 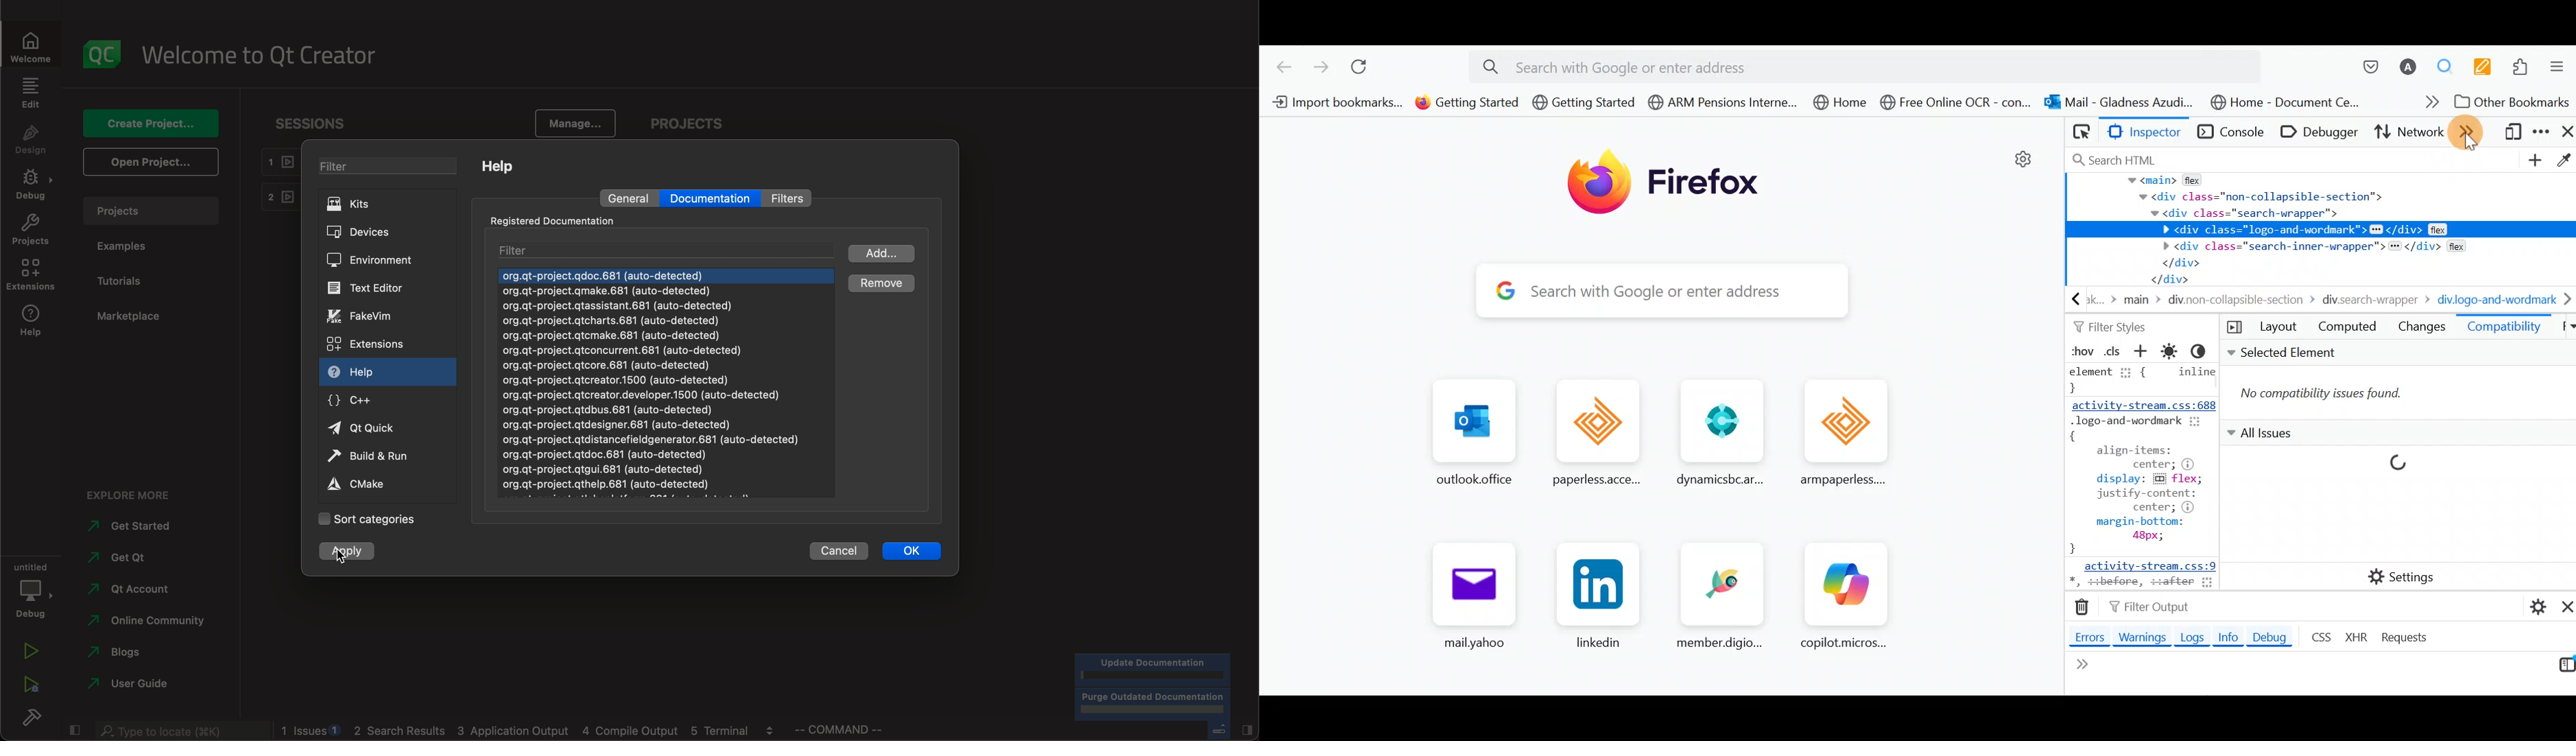 What do you see at coordinates (182, 731) in the screenshot?
I see `search bar` at bounding box center [182, 731].